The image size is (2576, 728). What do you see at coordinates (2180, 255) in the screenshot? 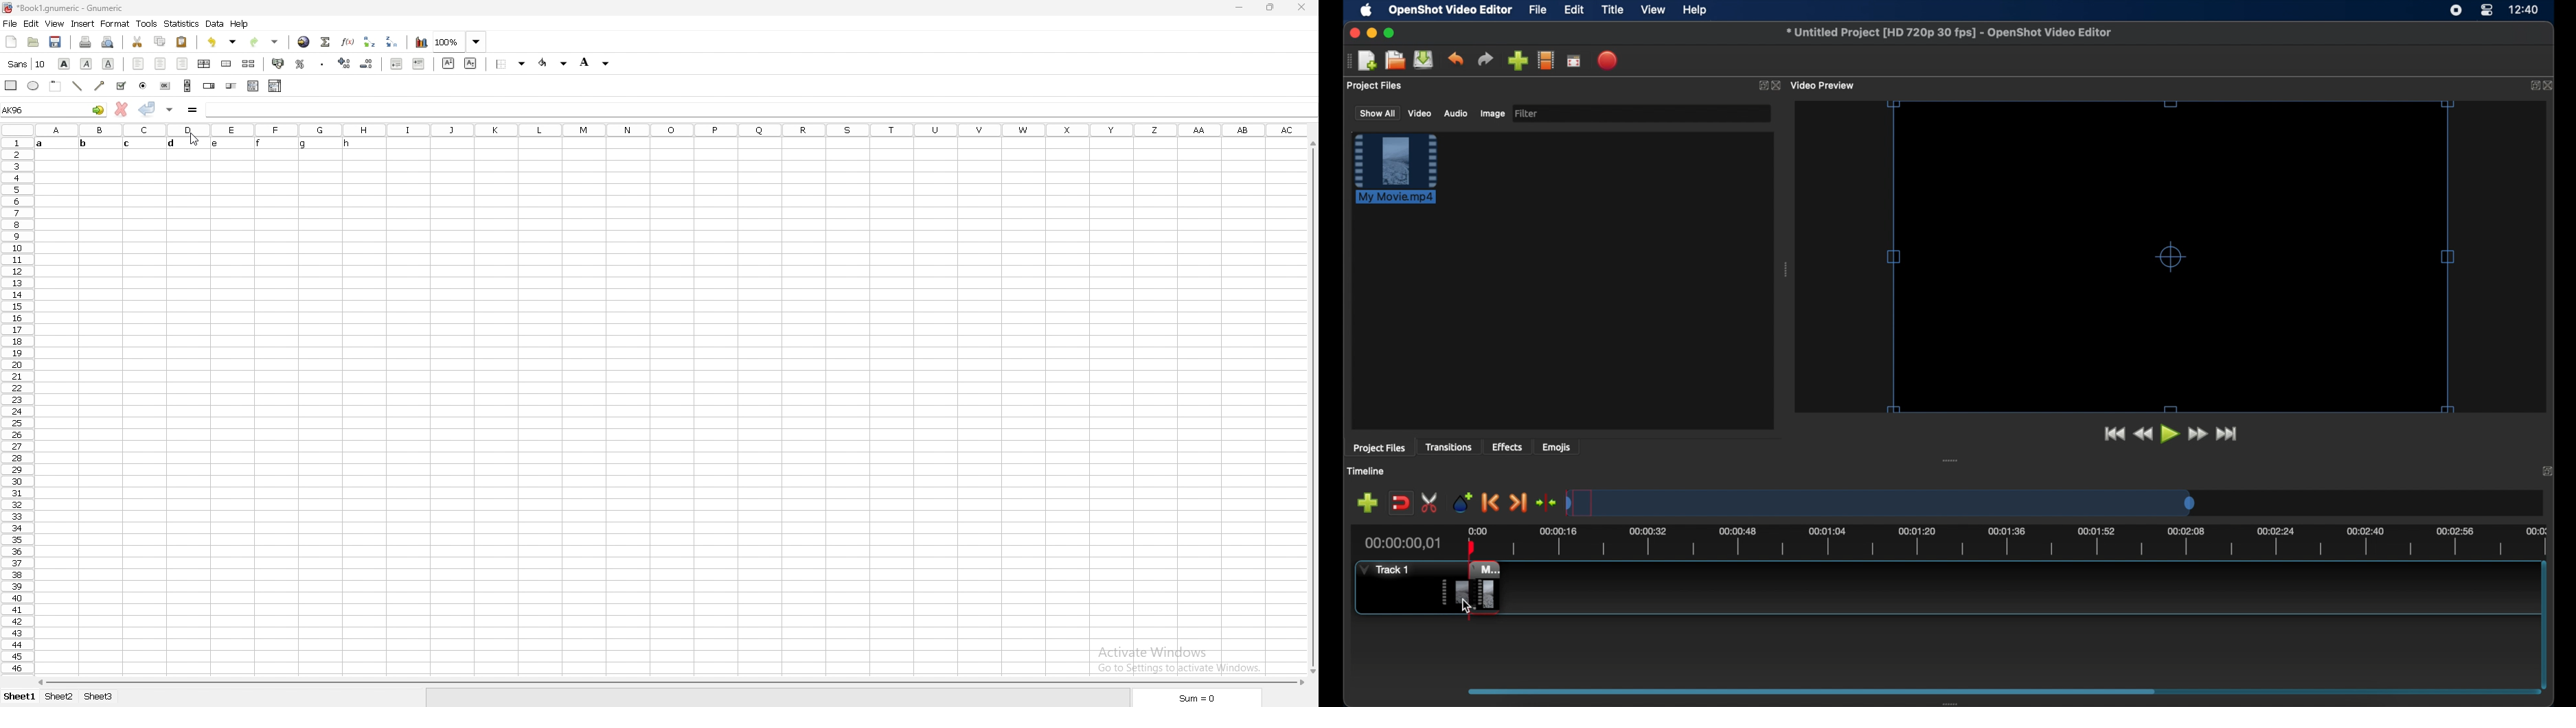
I see `resize  handles` at bounding box center [2180, 255].